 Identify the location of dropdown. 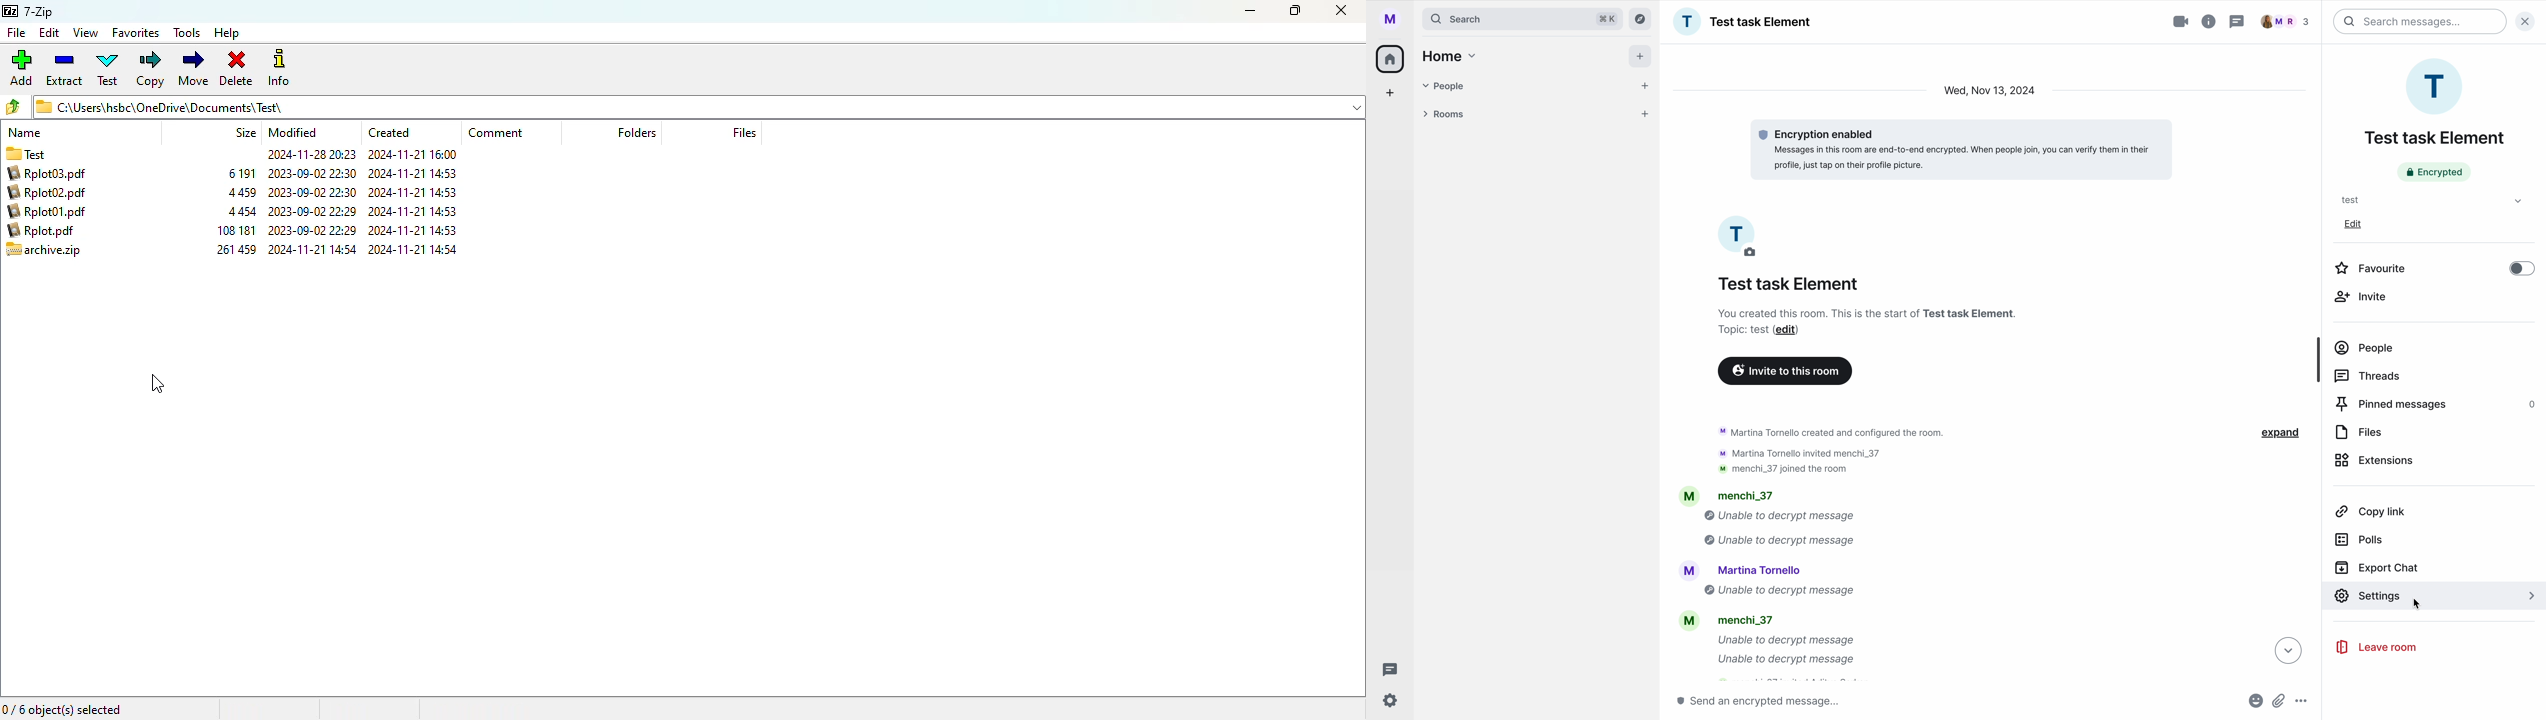
(1357, 106).